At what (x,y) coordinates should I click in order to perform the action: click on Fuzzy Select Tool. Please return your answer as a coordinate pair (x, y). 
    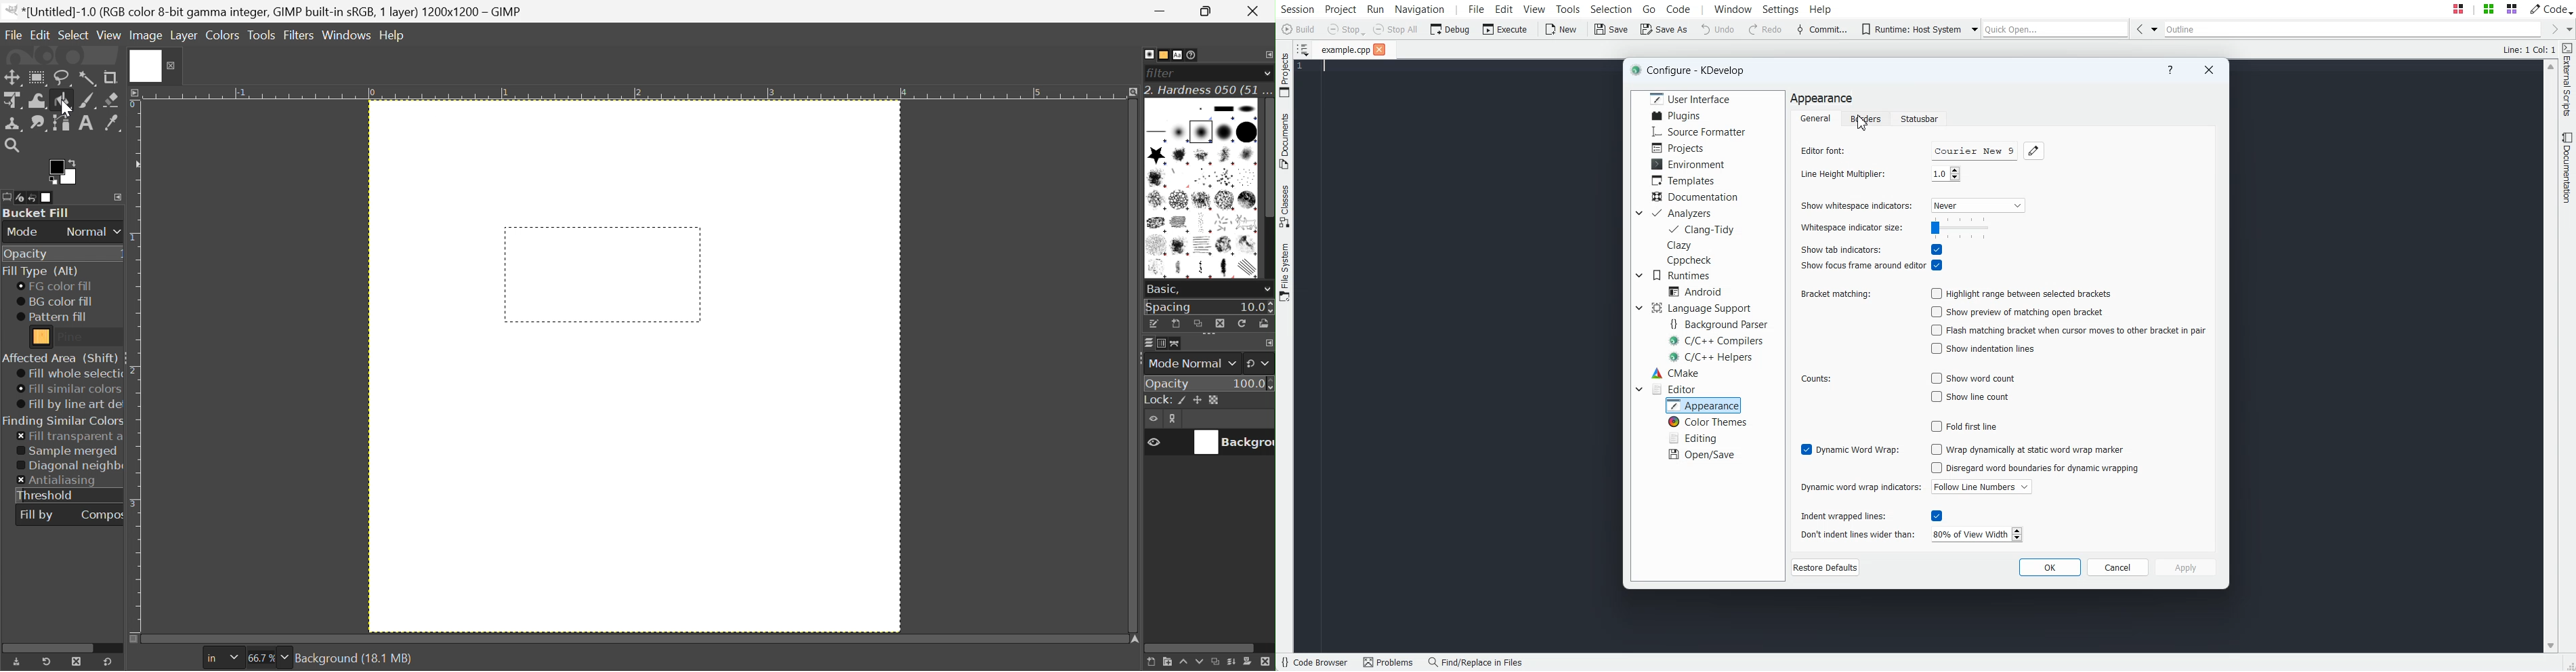
    Looking at the image, I should click on (88, 79).